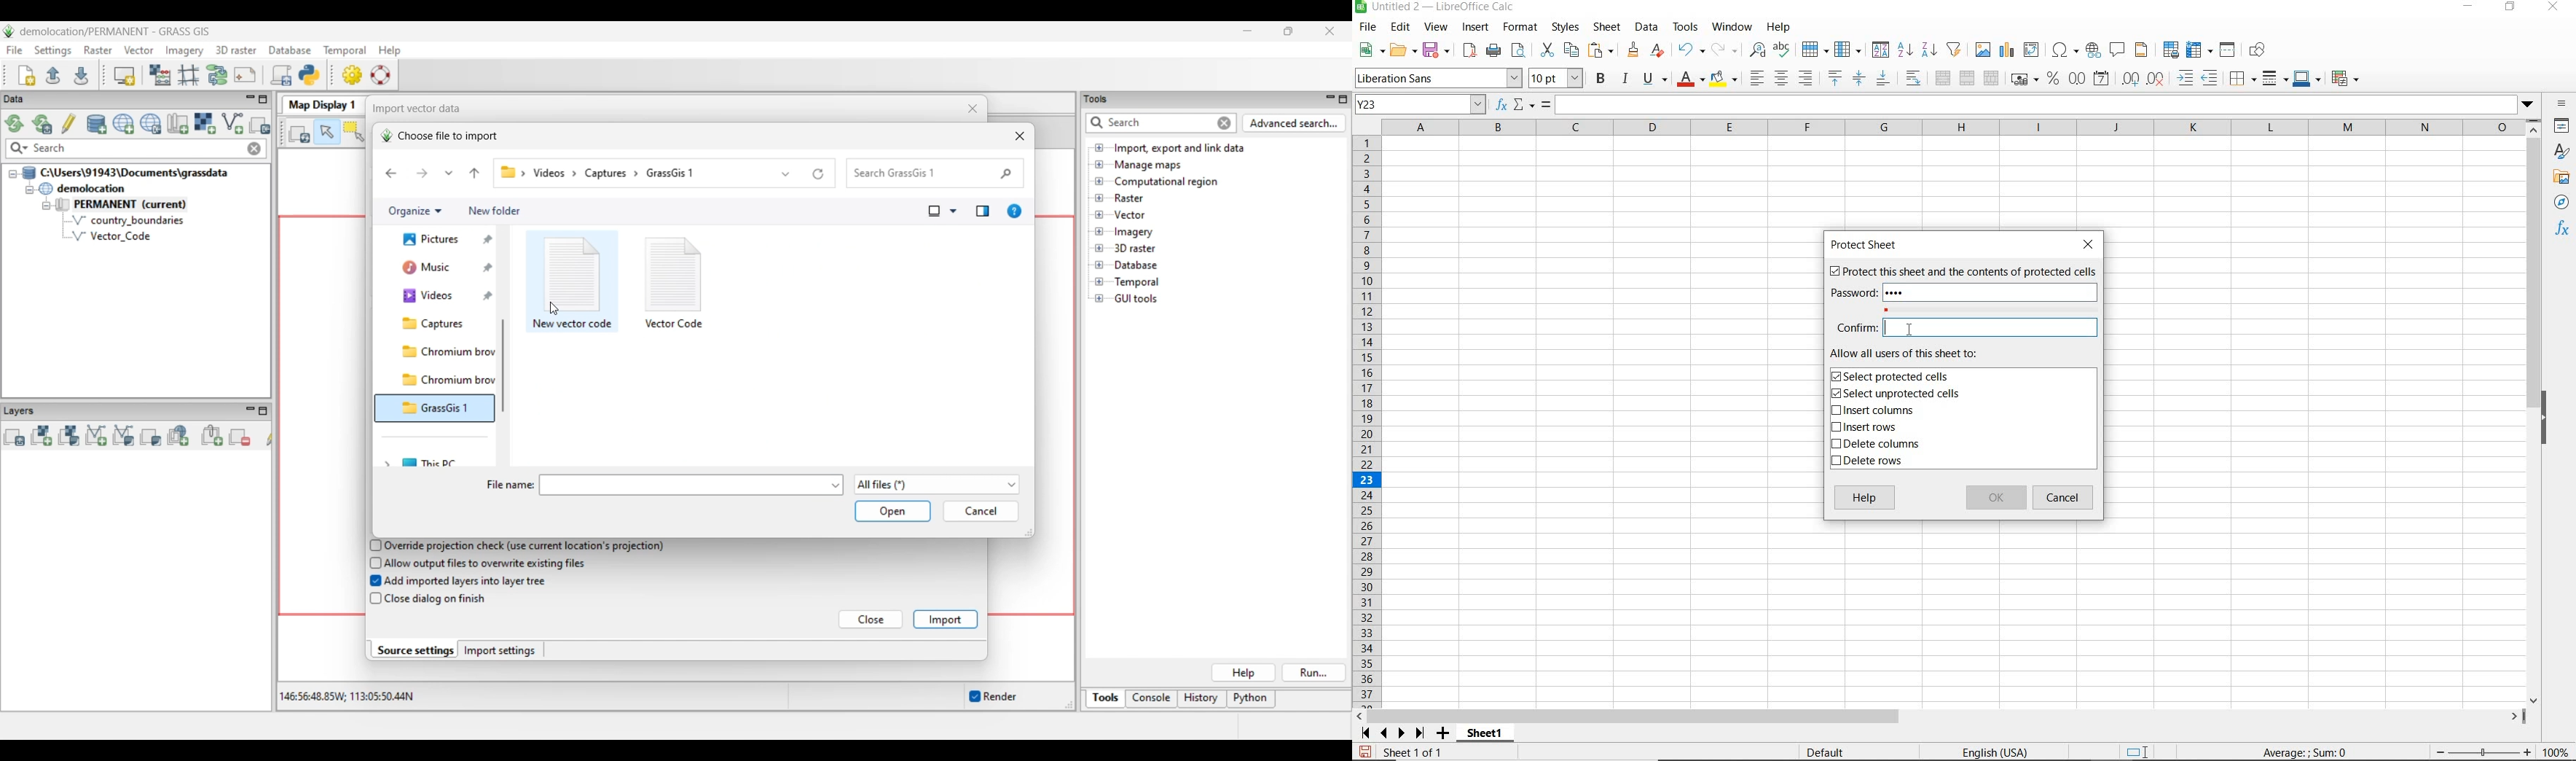  Describe the element at coordinates (1294, 123) in the screenshot. I see `Advanced search for Tools panel` at that location.